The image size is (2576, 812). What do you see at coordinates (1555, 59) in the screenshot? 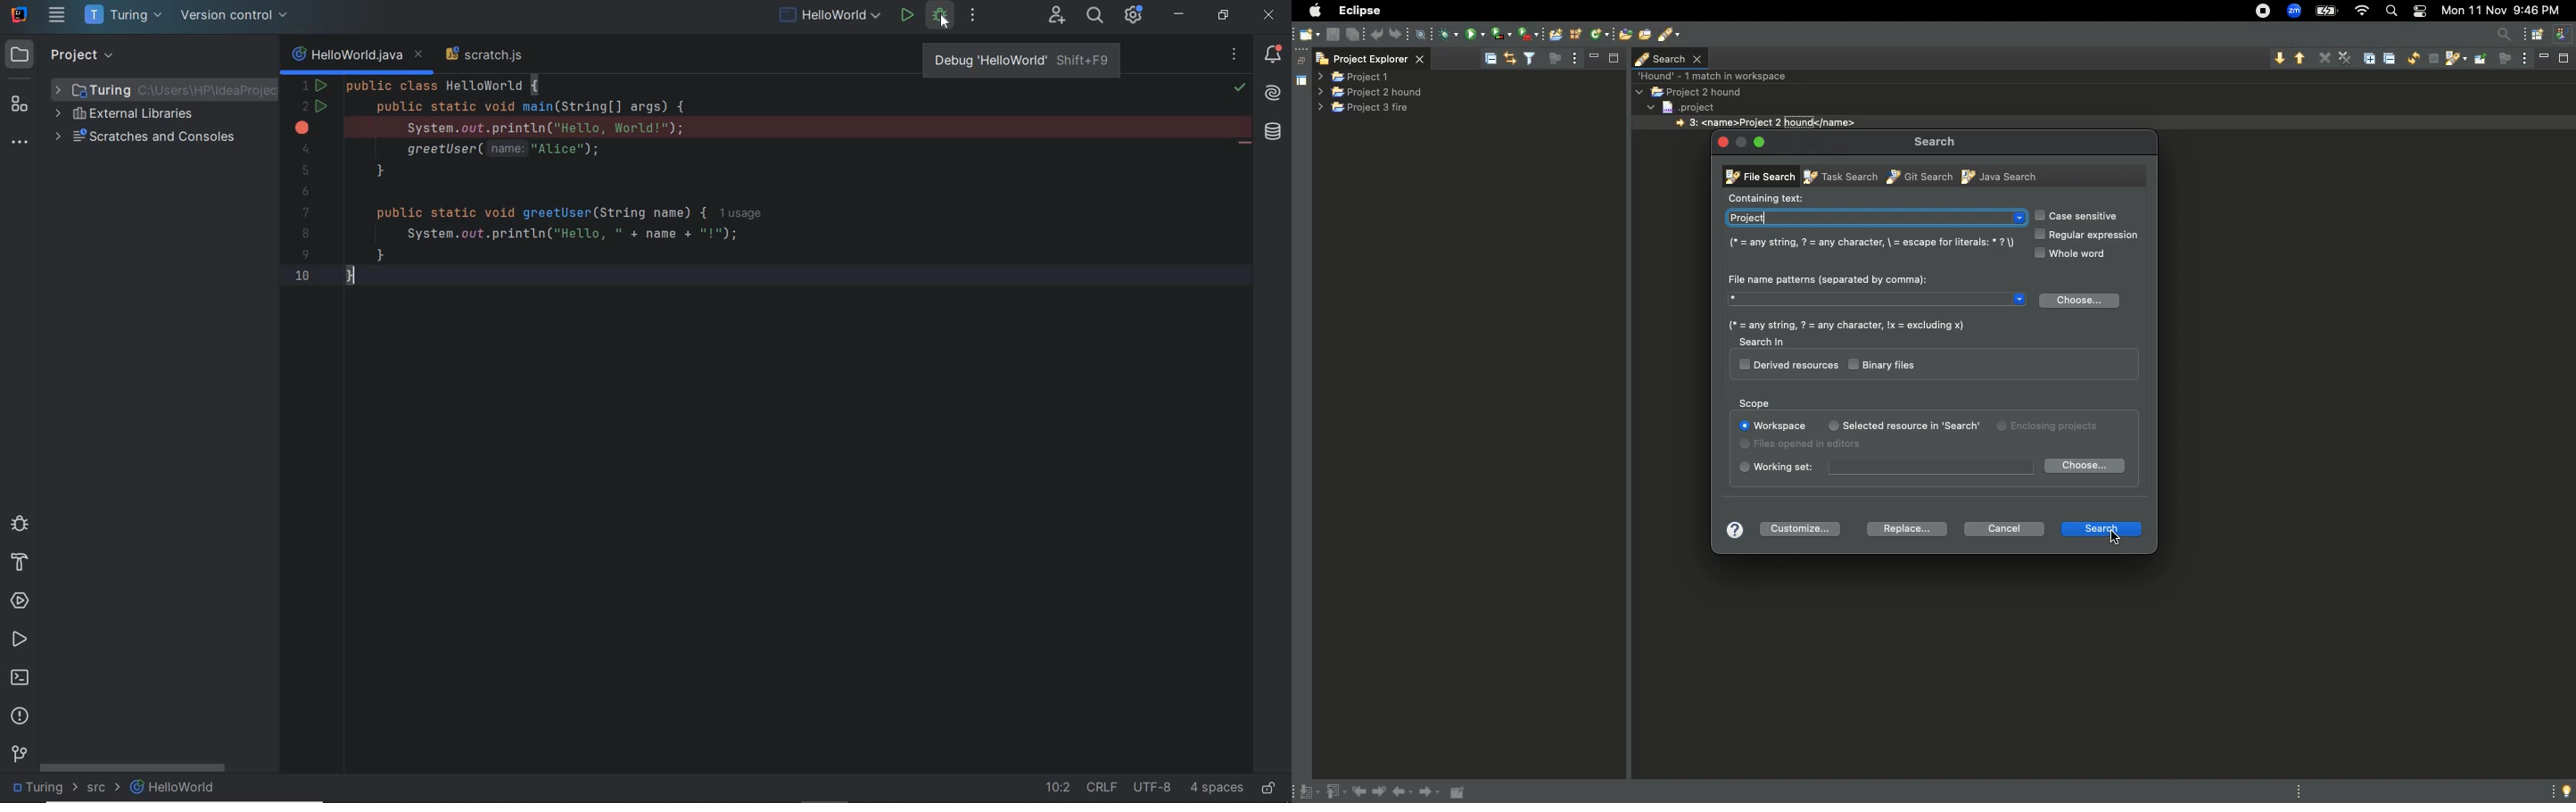
I see `focus on active task` at bounding box center [1555, 59].